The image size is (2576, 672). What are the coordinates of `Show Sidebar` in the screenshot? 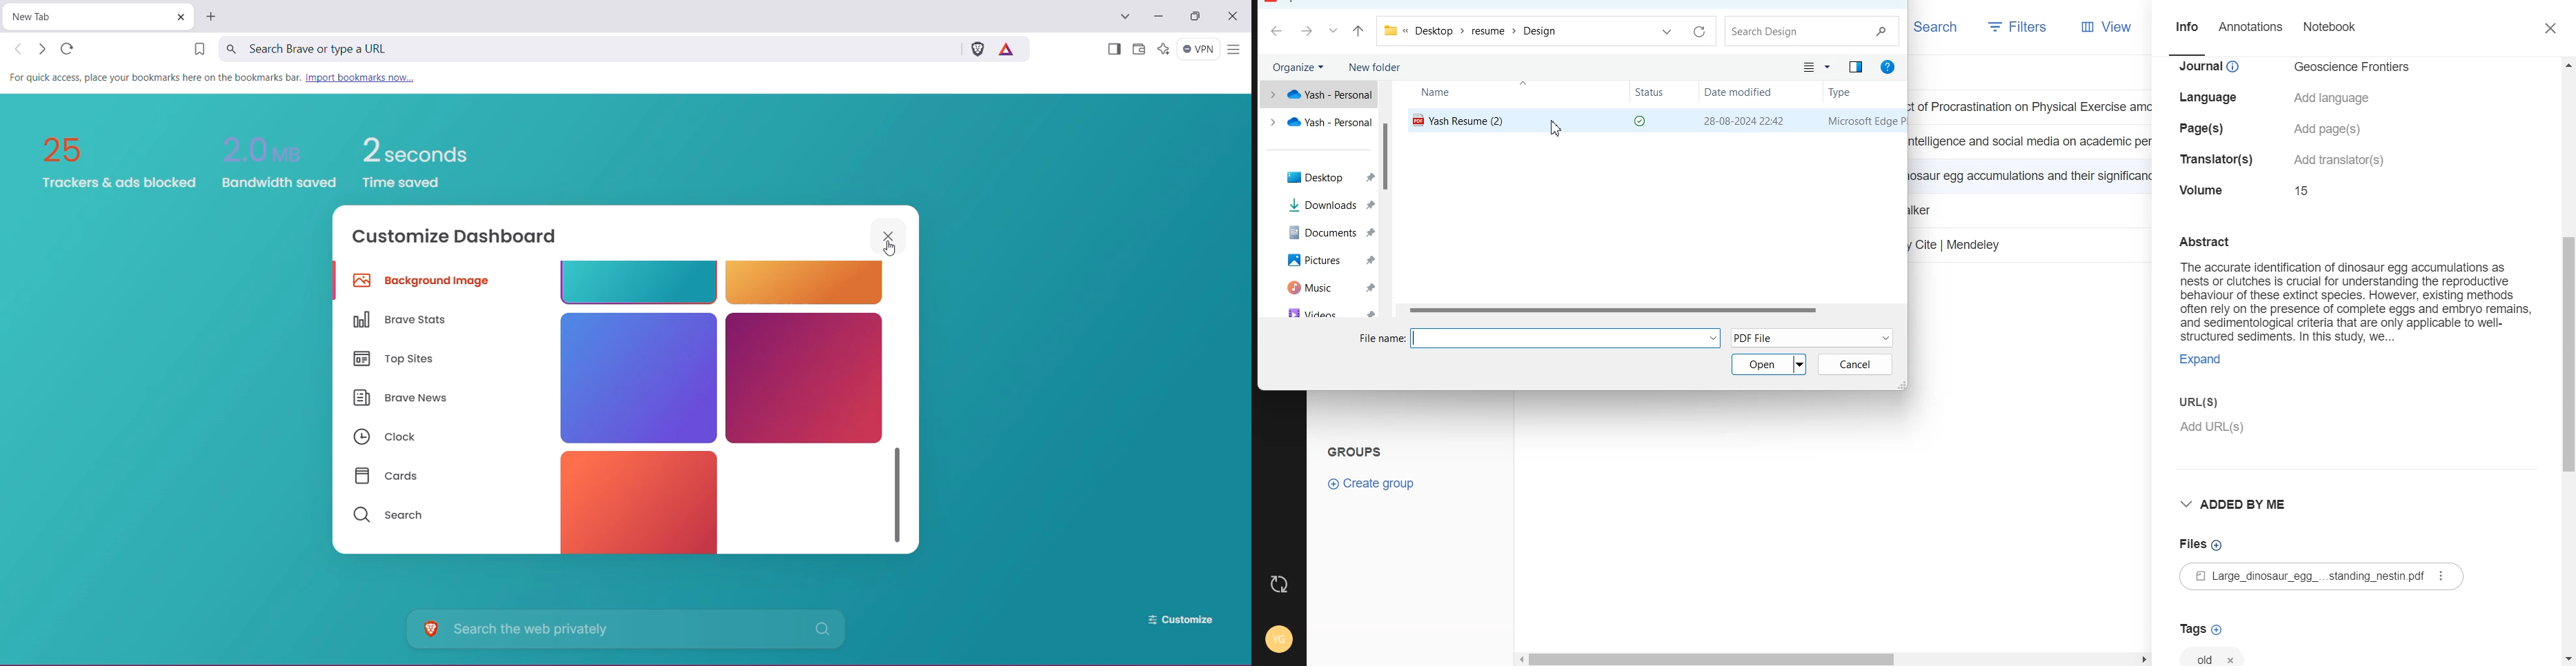 It's located at (1113, 50).